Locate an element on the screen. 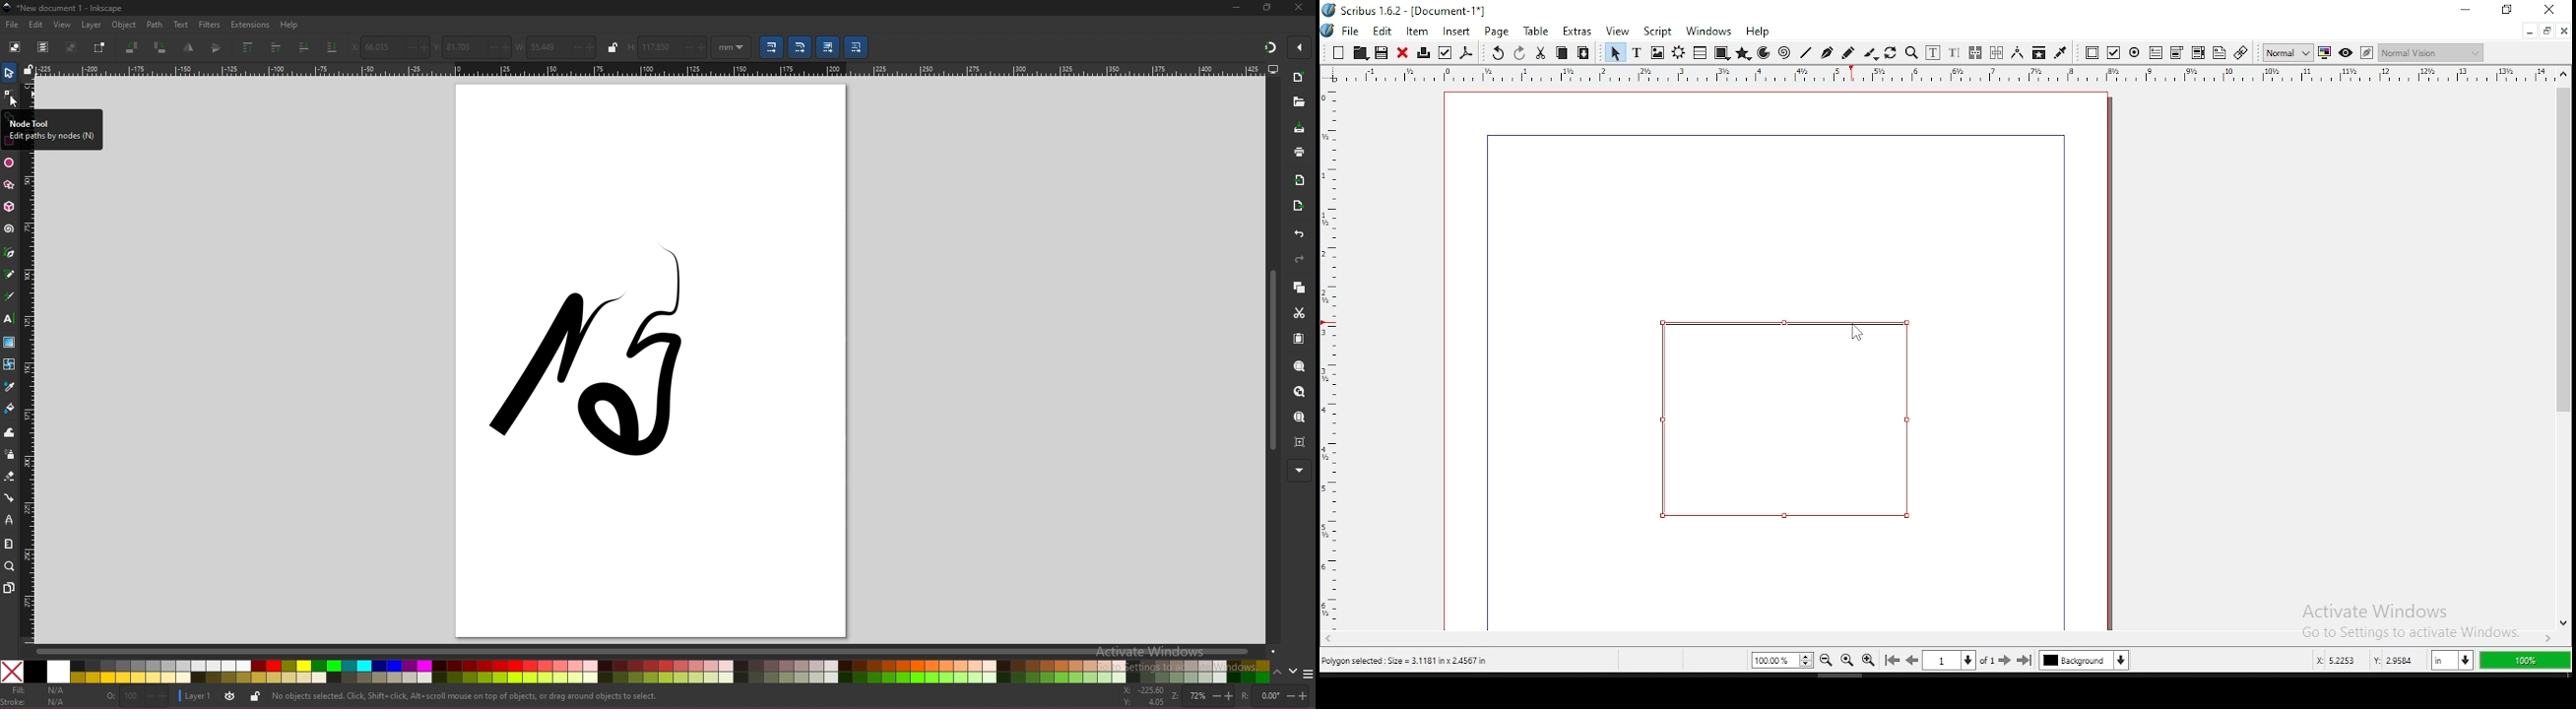  close is located at coordinates (1402, 53).